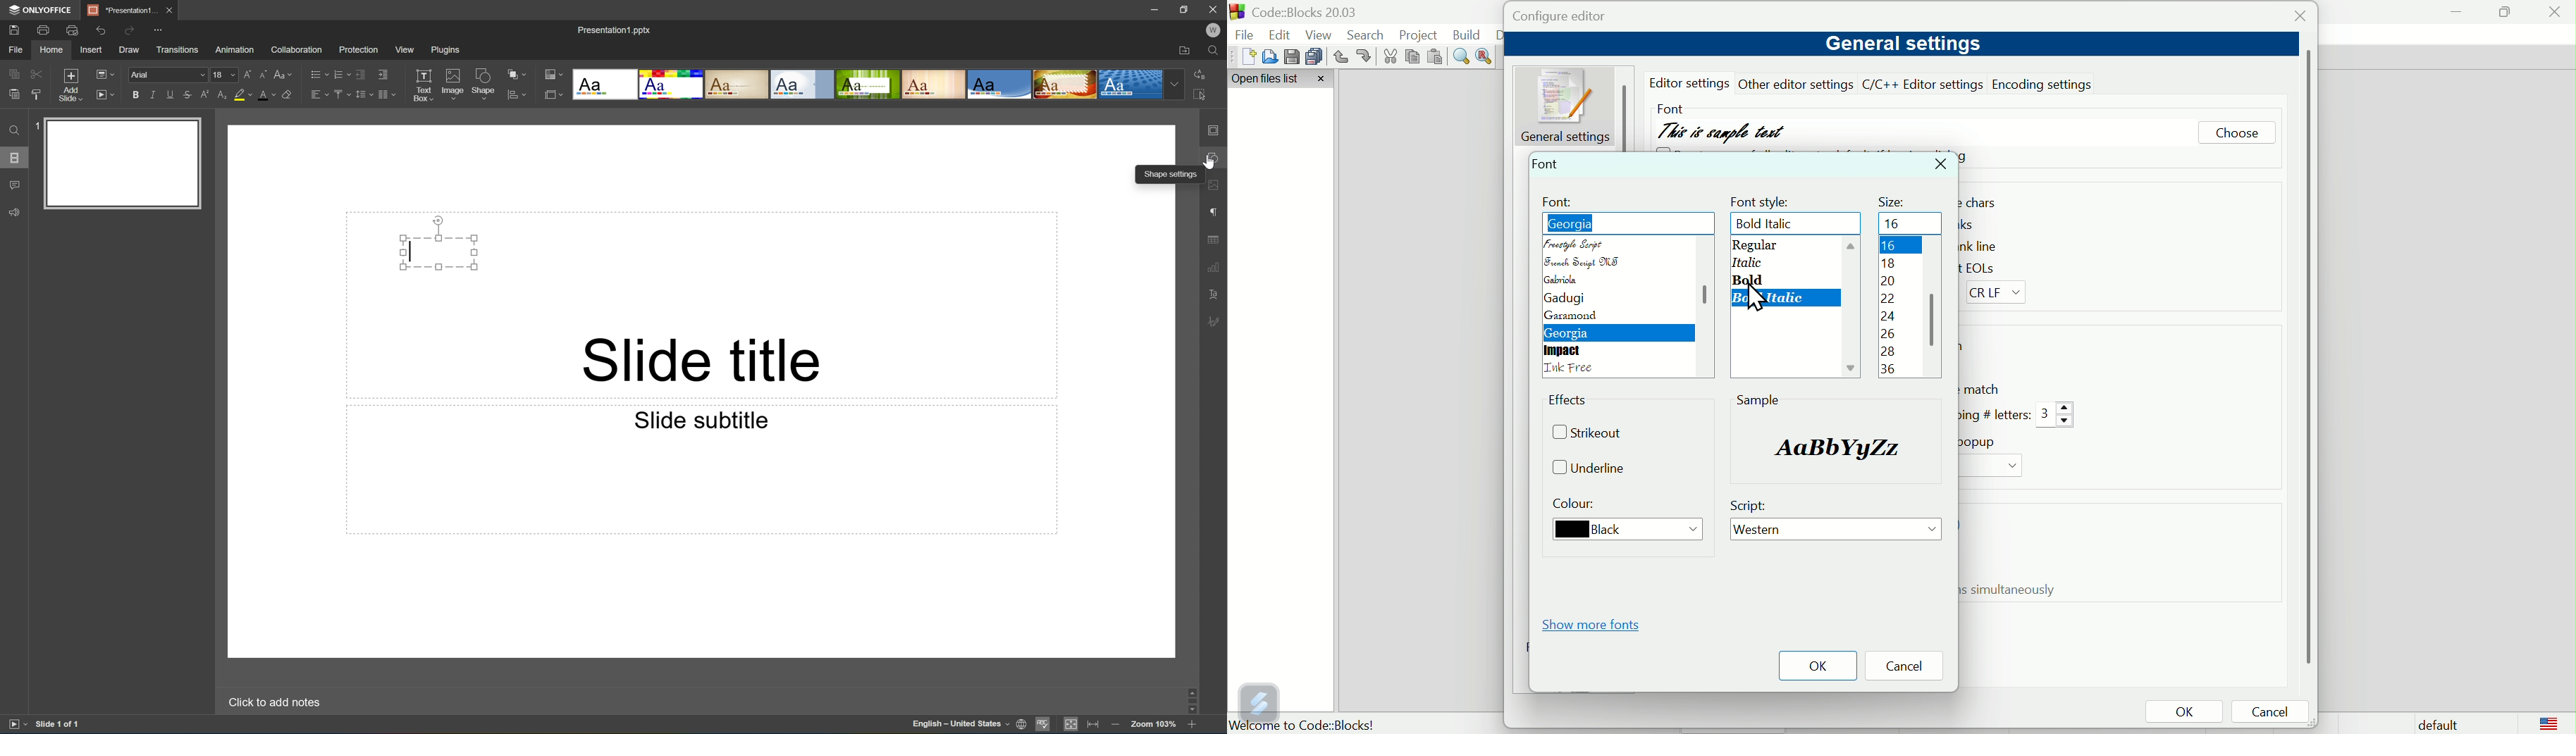  What do you see at coordinates (1577, 506) in the screenshot?
I see `Colour` at bounding box center [1577, 506].